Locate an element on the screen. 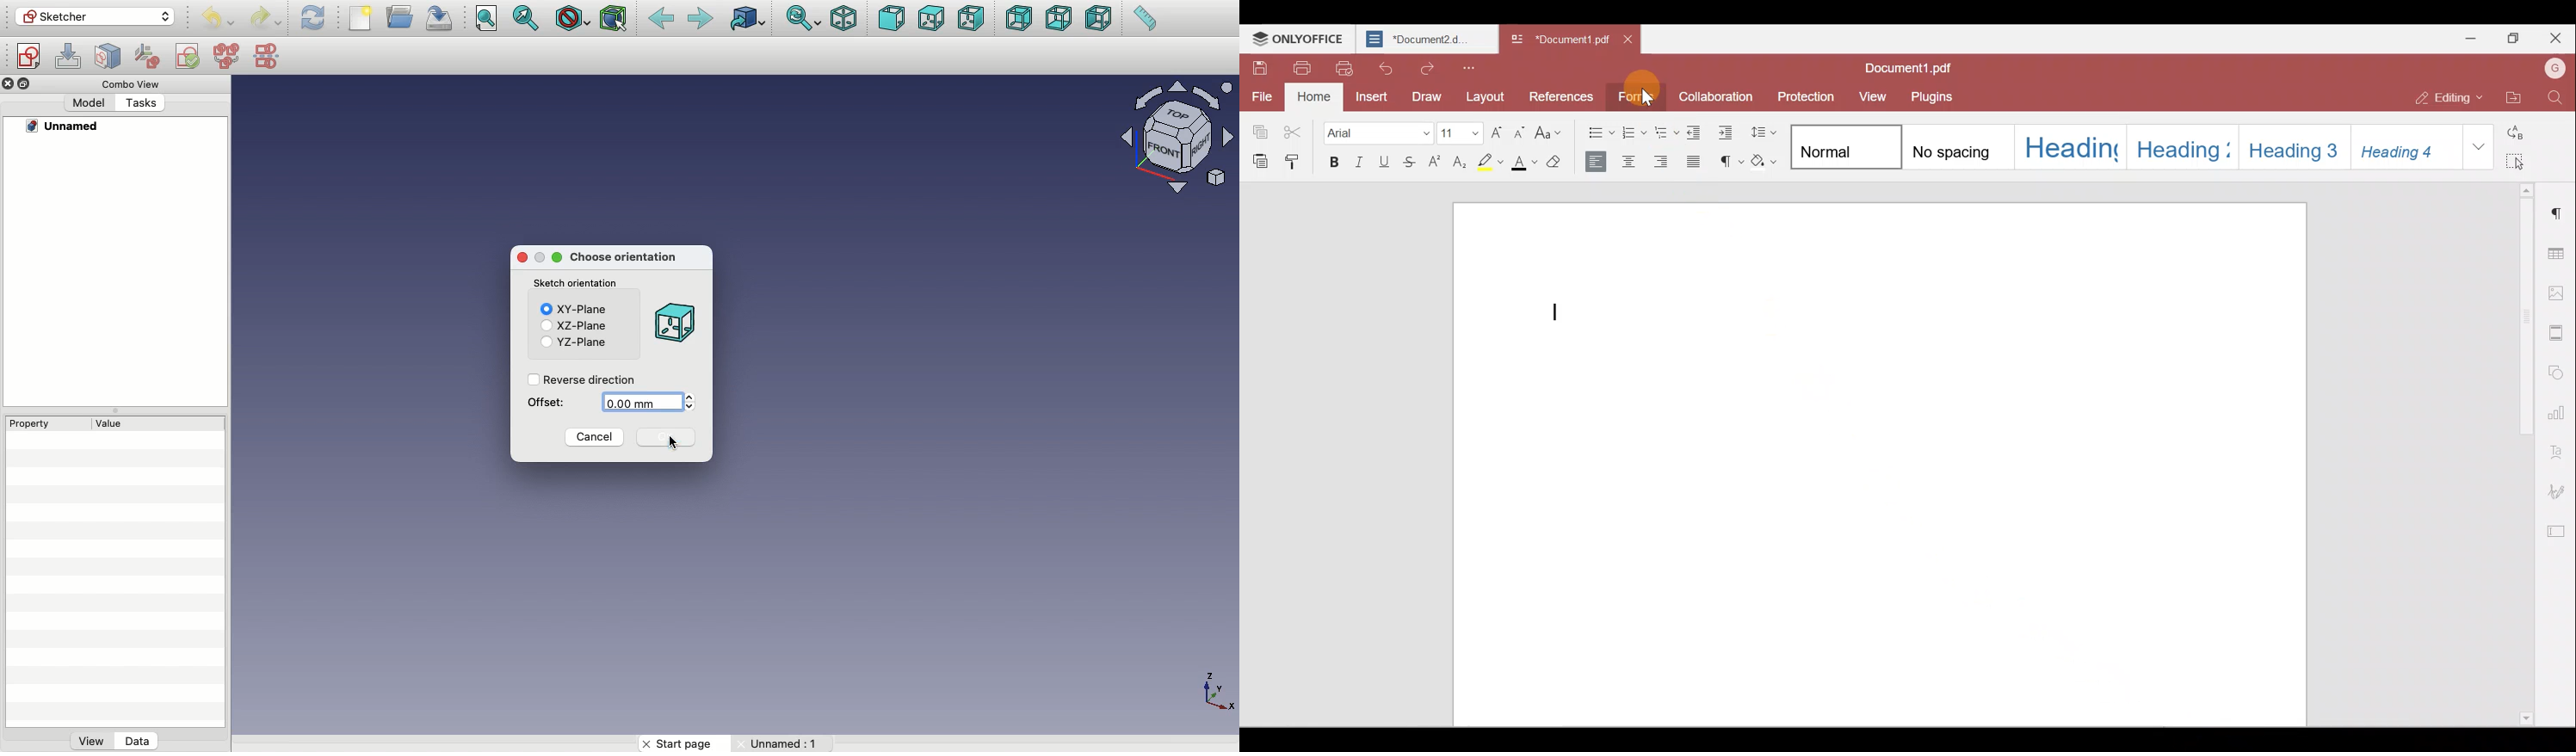  Form is located at coordinates (1638, 98).